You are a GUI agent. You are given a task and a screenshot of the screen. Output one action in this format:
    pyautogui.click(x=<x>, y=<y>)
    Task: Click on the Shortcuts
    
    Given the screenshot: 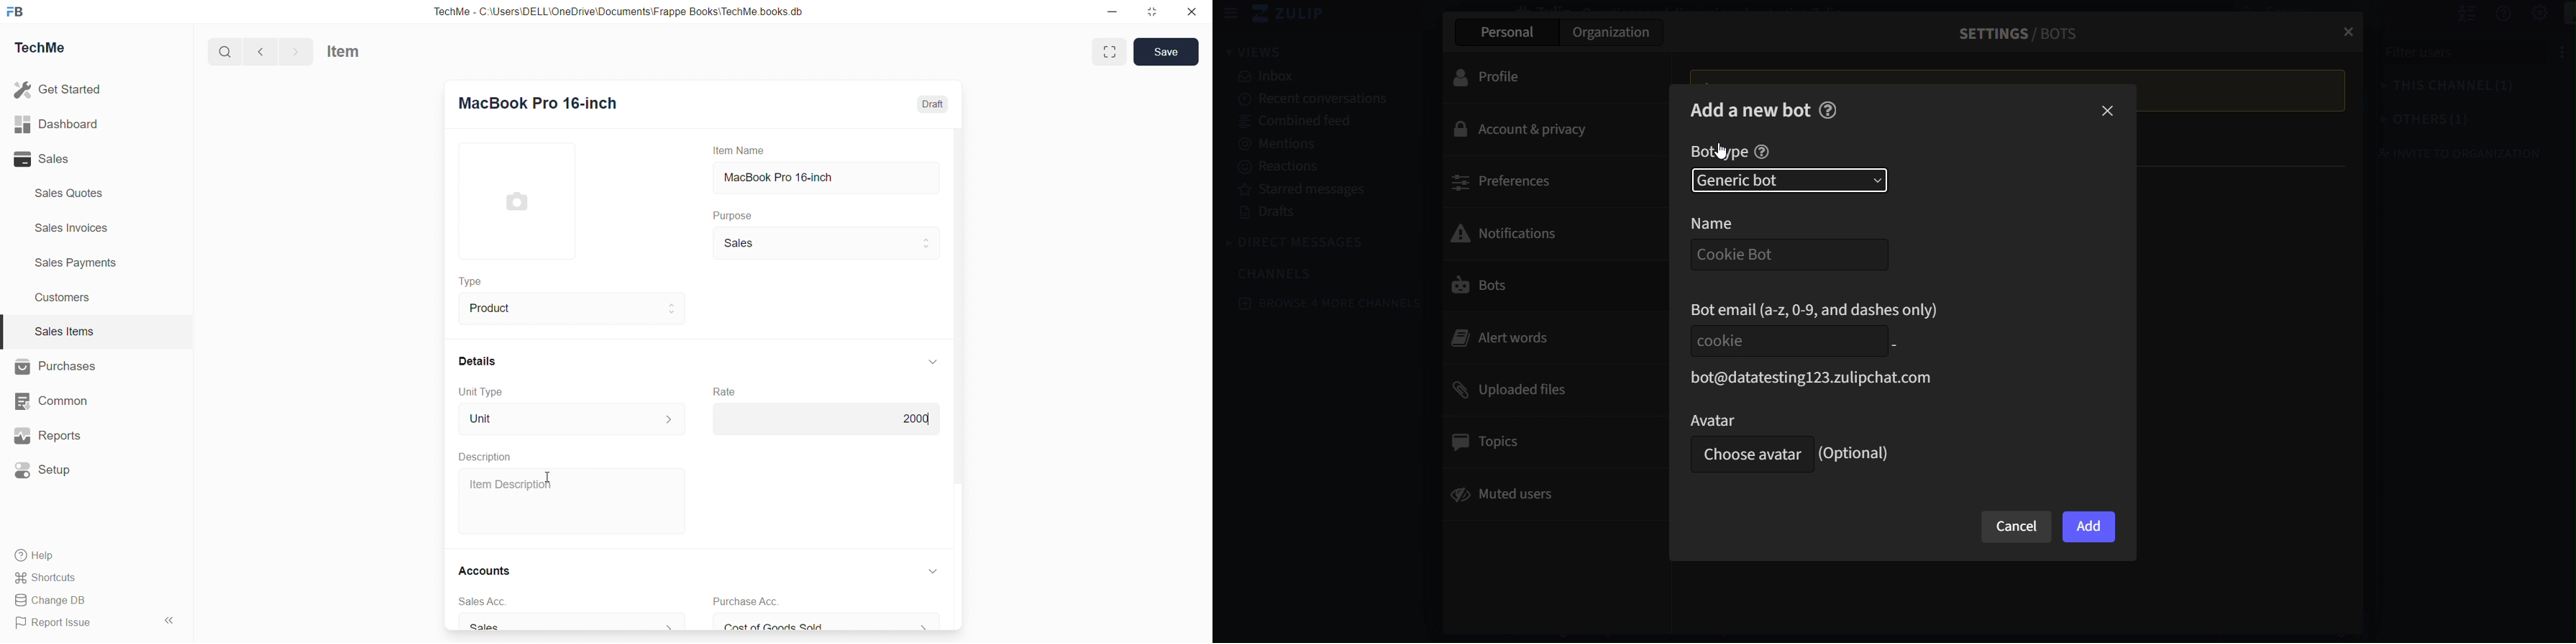 What is the action you would take?
    pyautogui.click(x=48, y=578)
    